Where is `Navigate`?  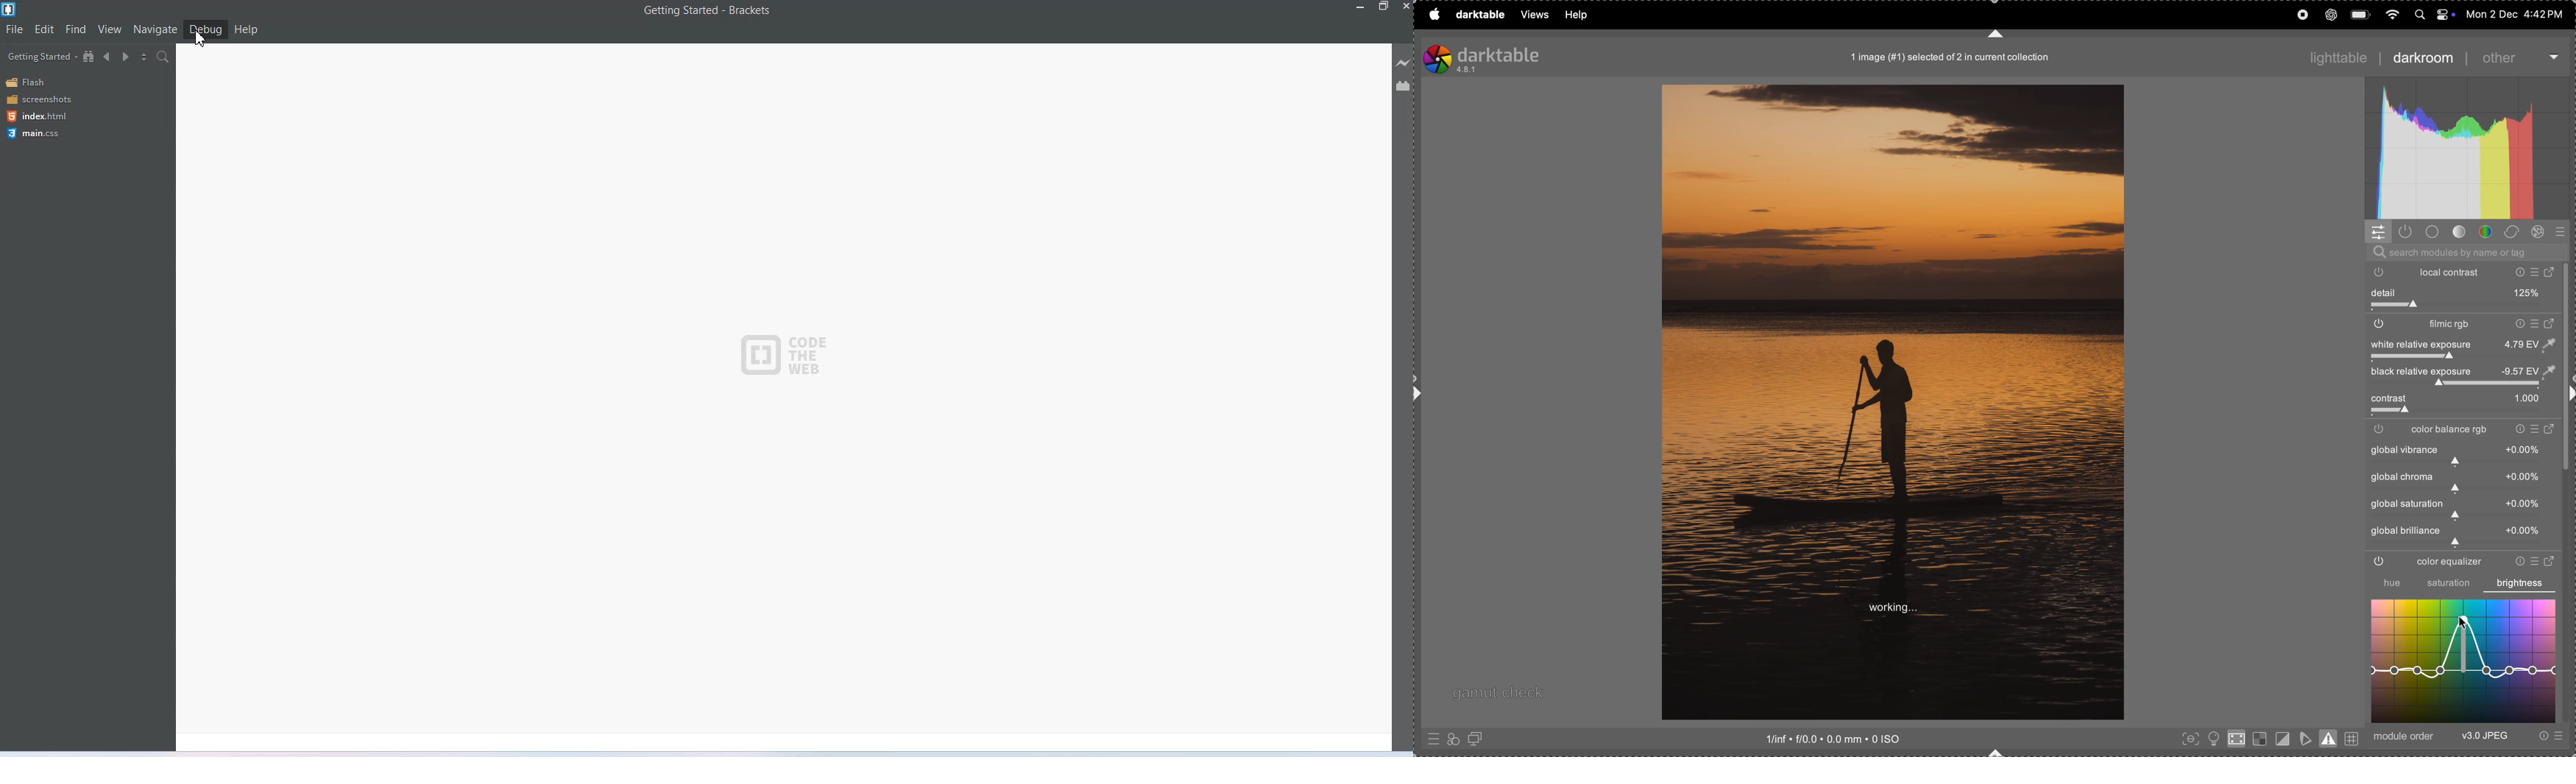
Navigate is located at coordinates (155, 30).